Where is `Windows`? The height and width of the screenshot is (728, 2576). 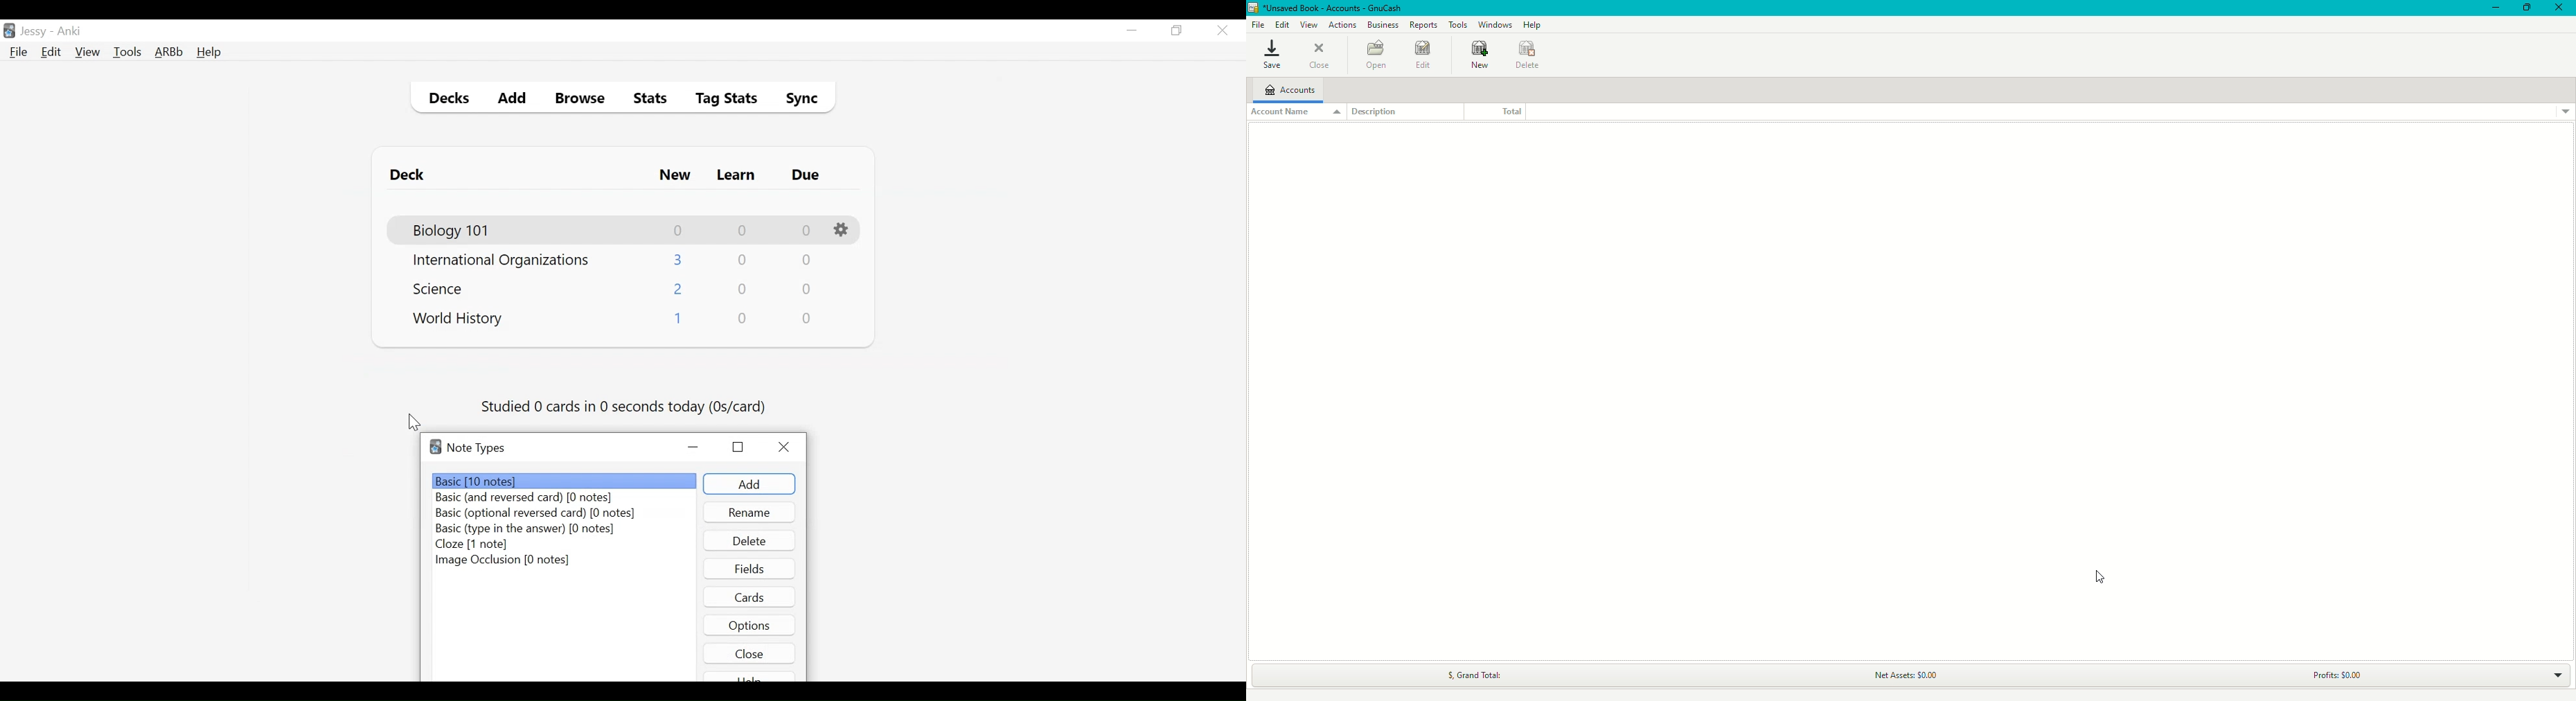 Windows is located at coordinates (1498, 24).